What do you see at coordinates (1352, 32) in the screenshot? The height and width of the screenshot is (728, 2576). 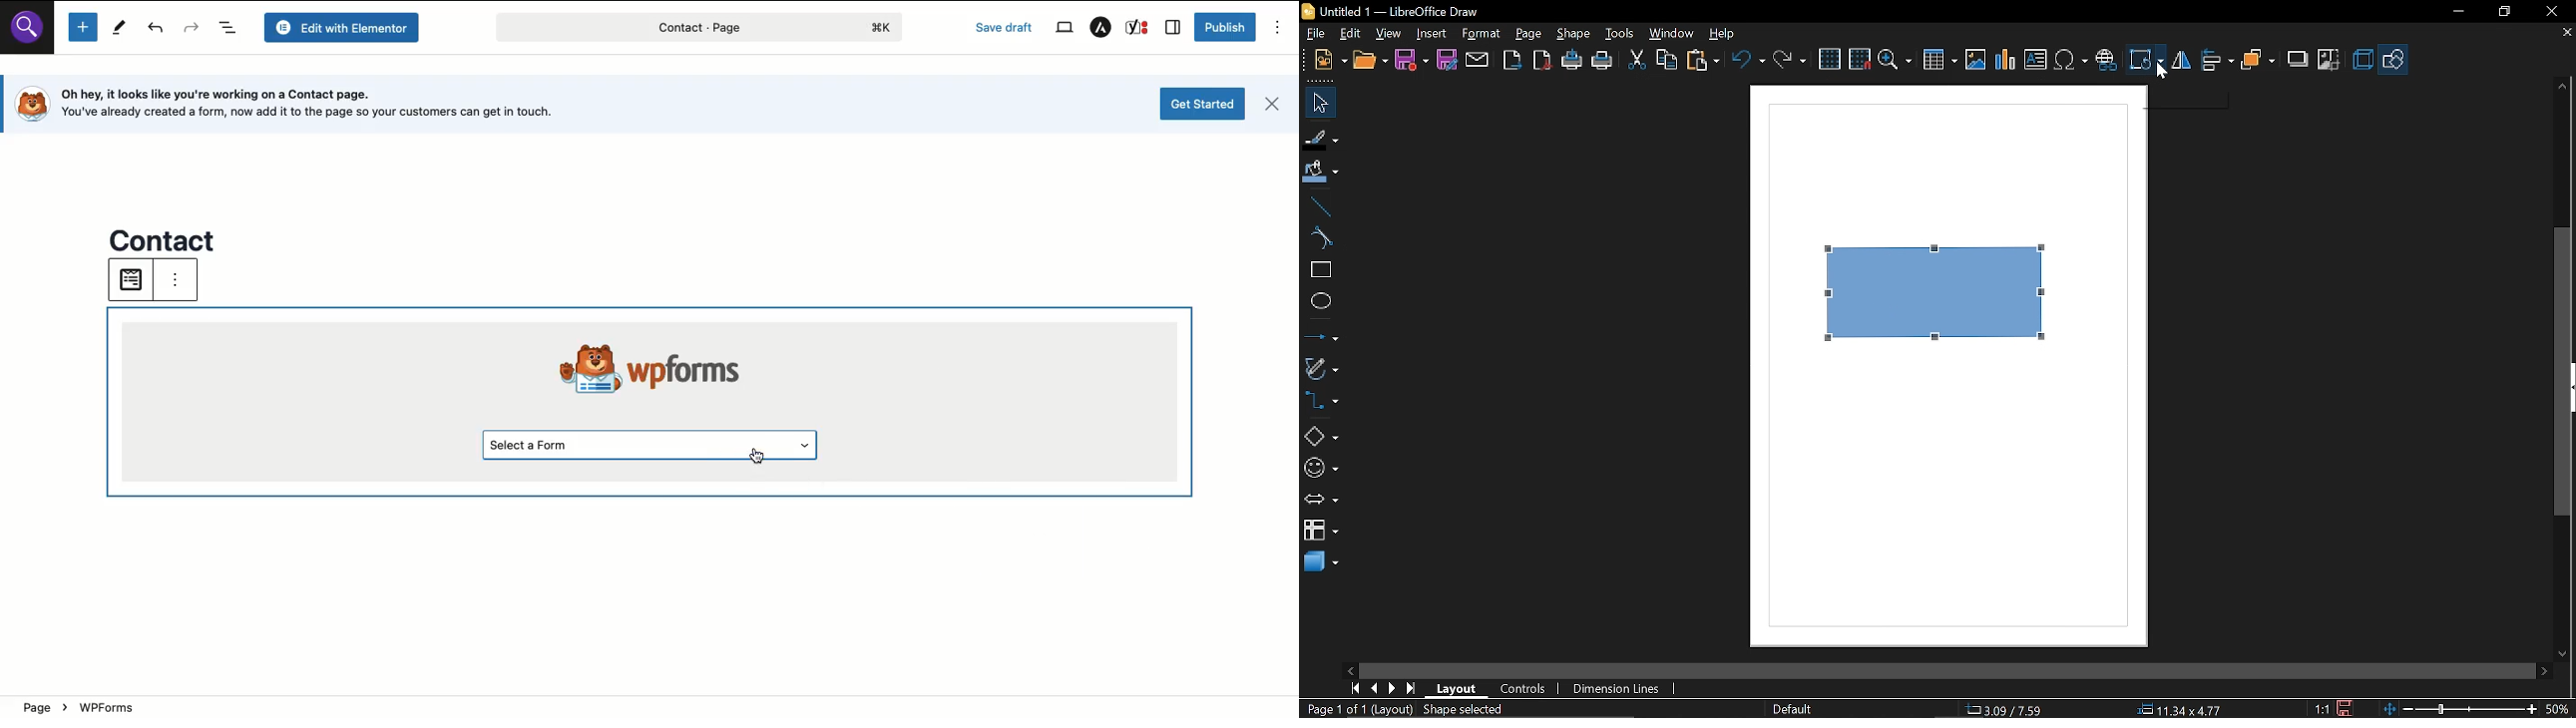 I see `Edit` at bounding box center [1352, 32].